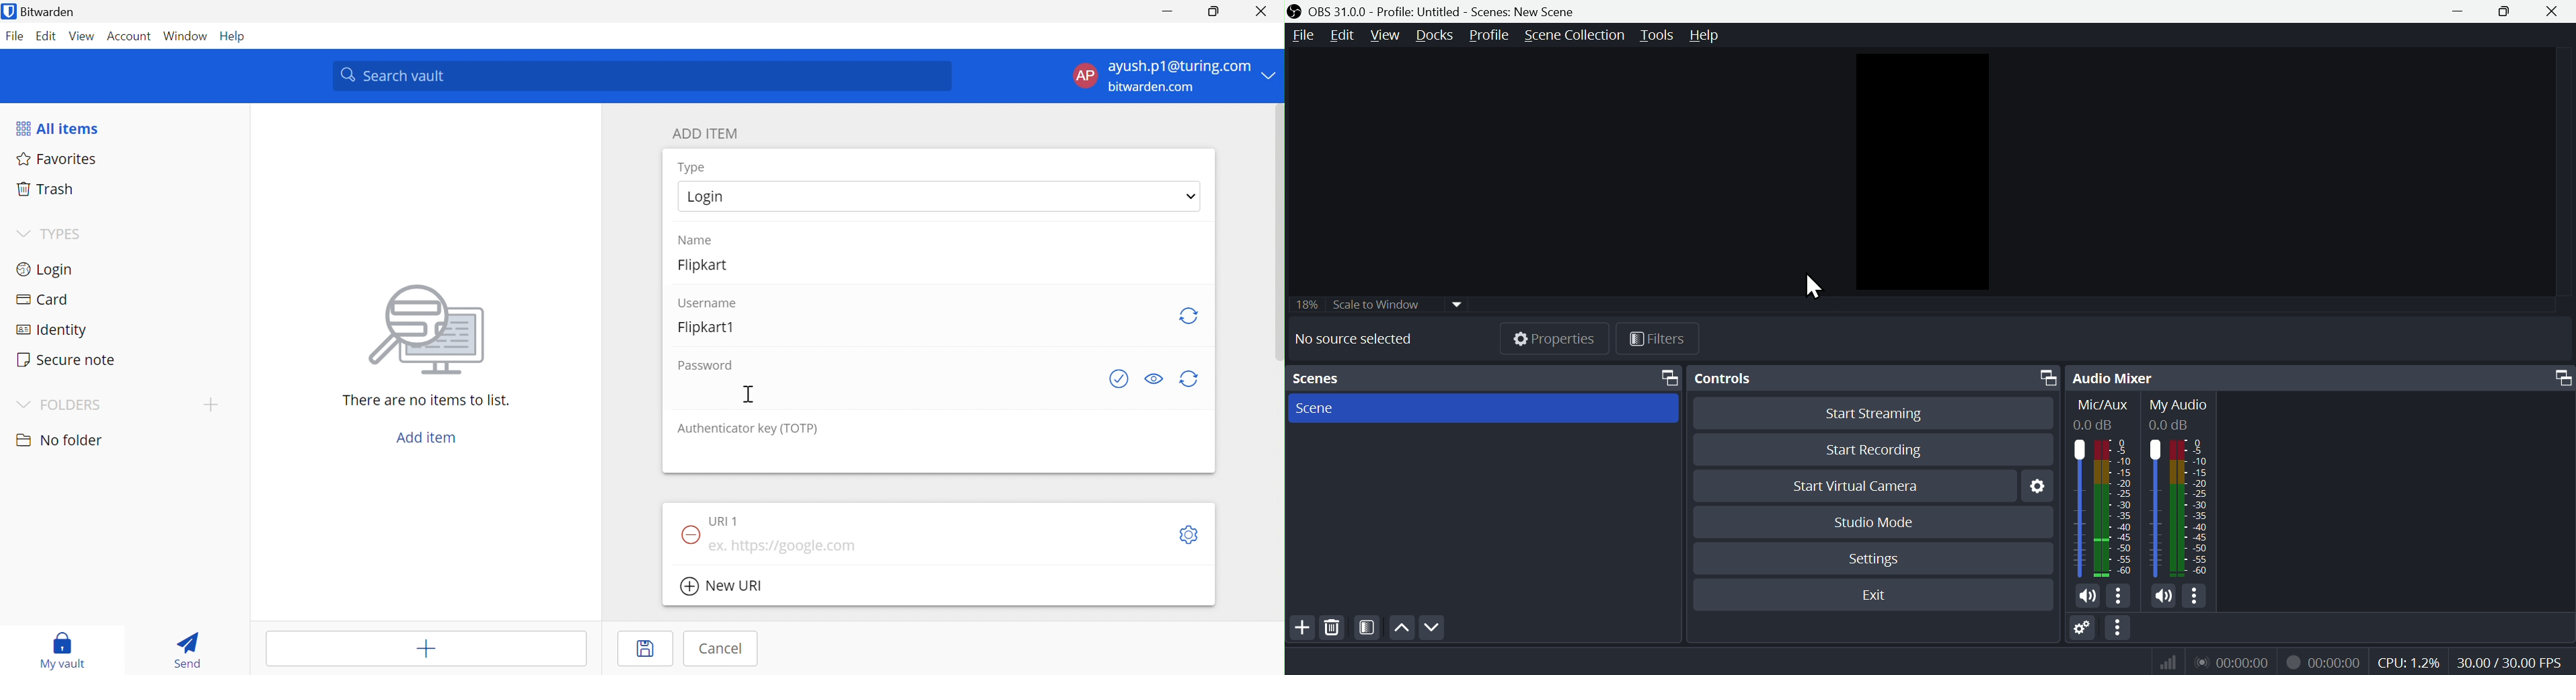 The image size is (2576, 700). I want to click on Authenticator key (TOTP), so click(749, 430).